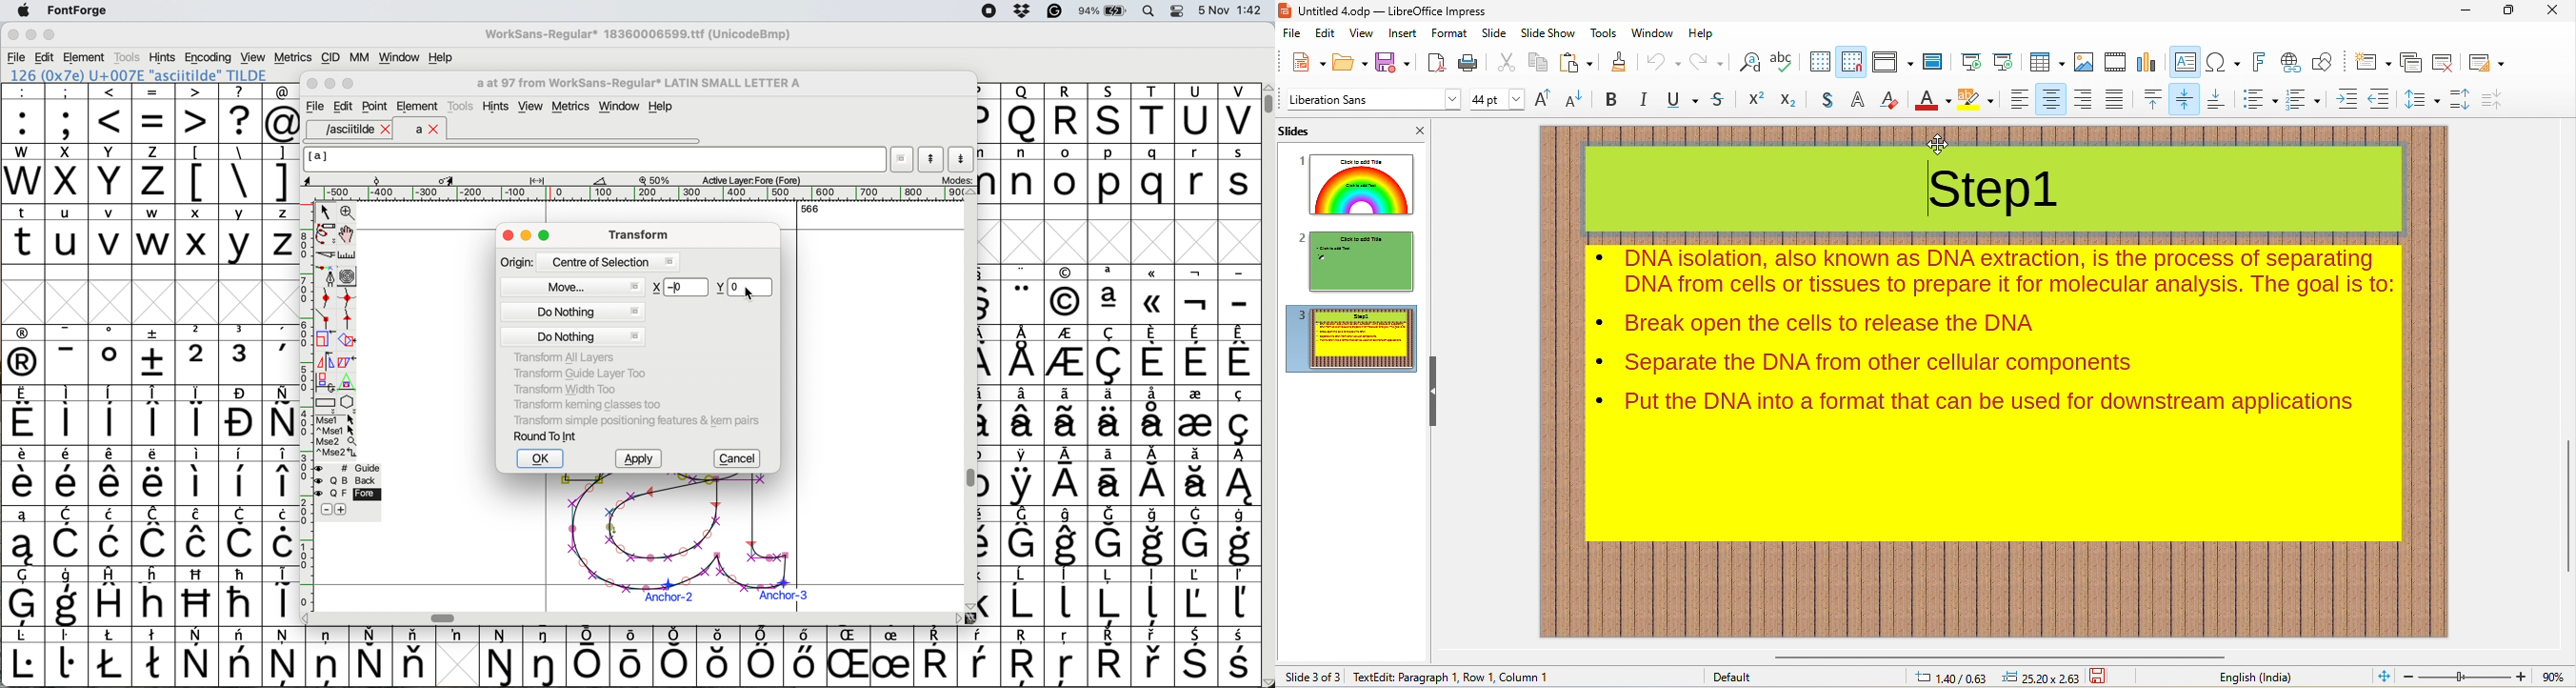 The height and width of the screenshot is (700, 2576). What do you see at coordinates (283, 536) in the screenshot?
I see `symbol` at bounding box center [283, 536].